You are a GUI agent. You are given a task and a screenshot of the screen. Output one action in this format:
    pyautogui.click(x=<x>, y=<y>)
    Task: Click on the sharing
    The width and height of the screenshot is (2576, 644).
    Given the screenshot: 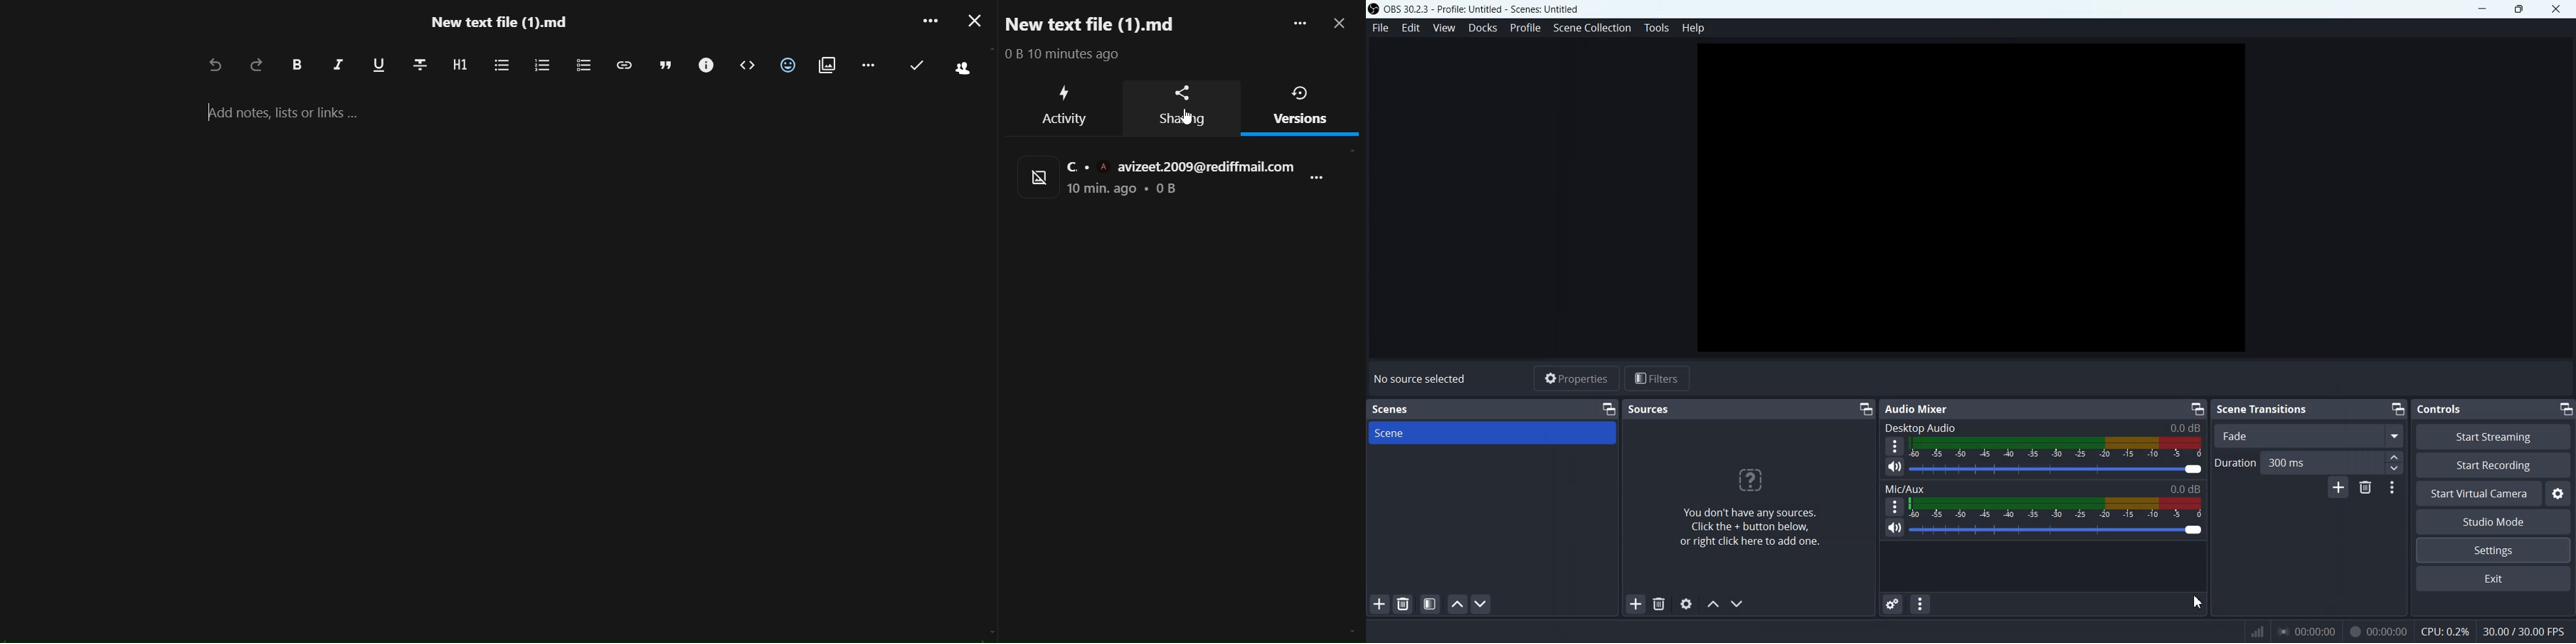 What is the action you would take?
    pyautogui.click(x=1182, y=91)
    